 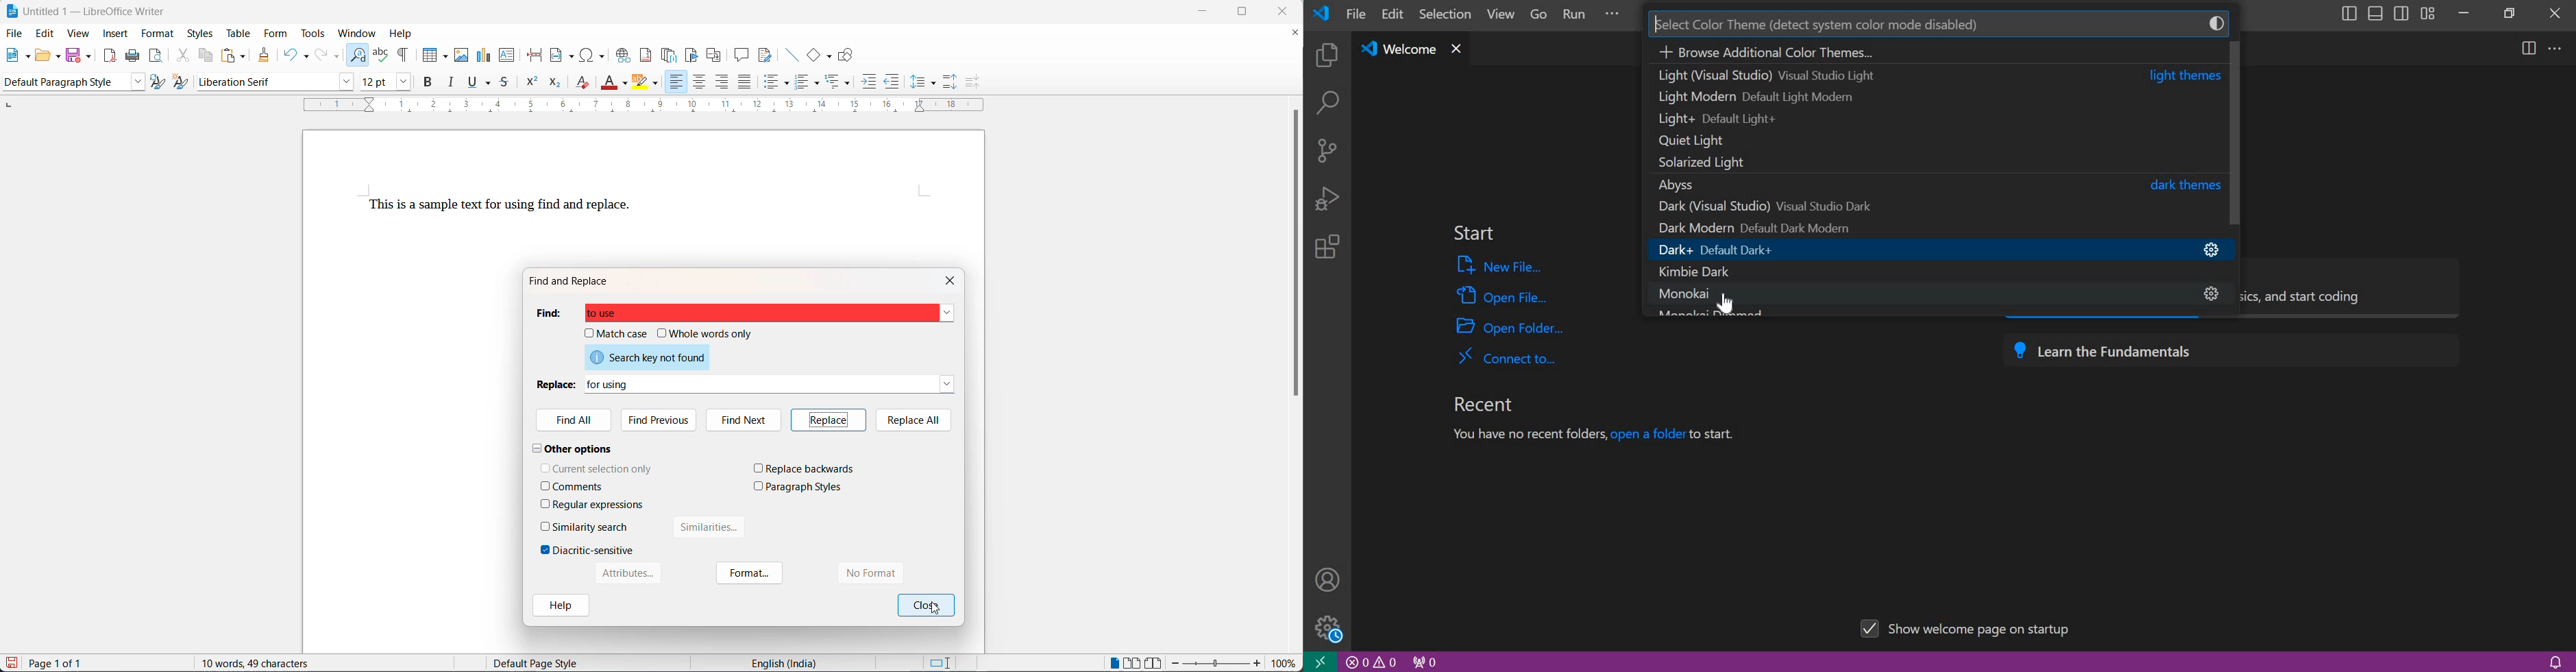 What do you see at coordinates (546, 526) in the screenshot?
I see `checkbox` at bounding box center [546, 526].